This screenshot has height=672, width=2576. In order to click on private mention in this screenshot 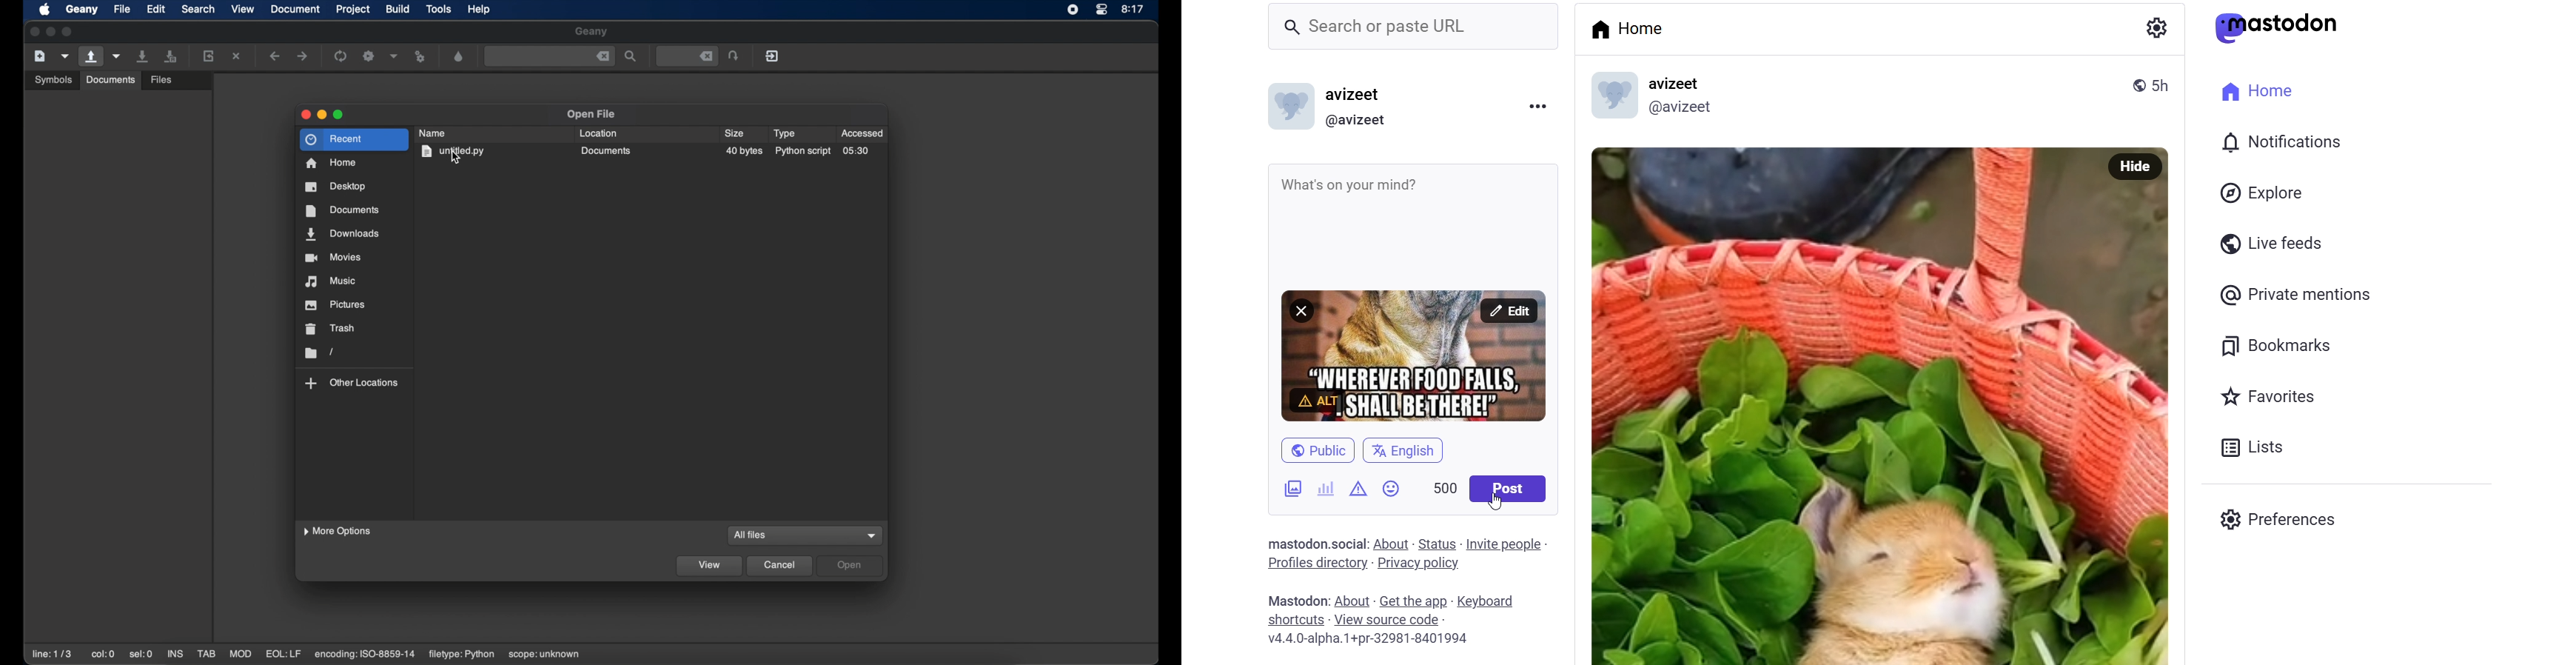, I will do `click(2302, 295)`.